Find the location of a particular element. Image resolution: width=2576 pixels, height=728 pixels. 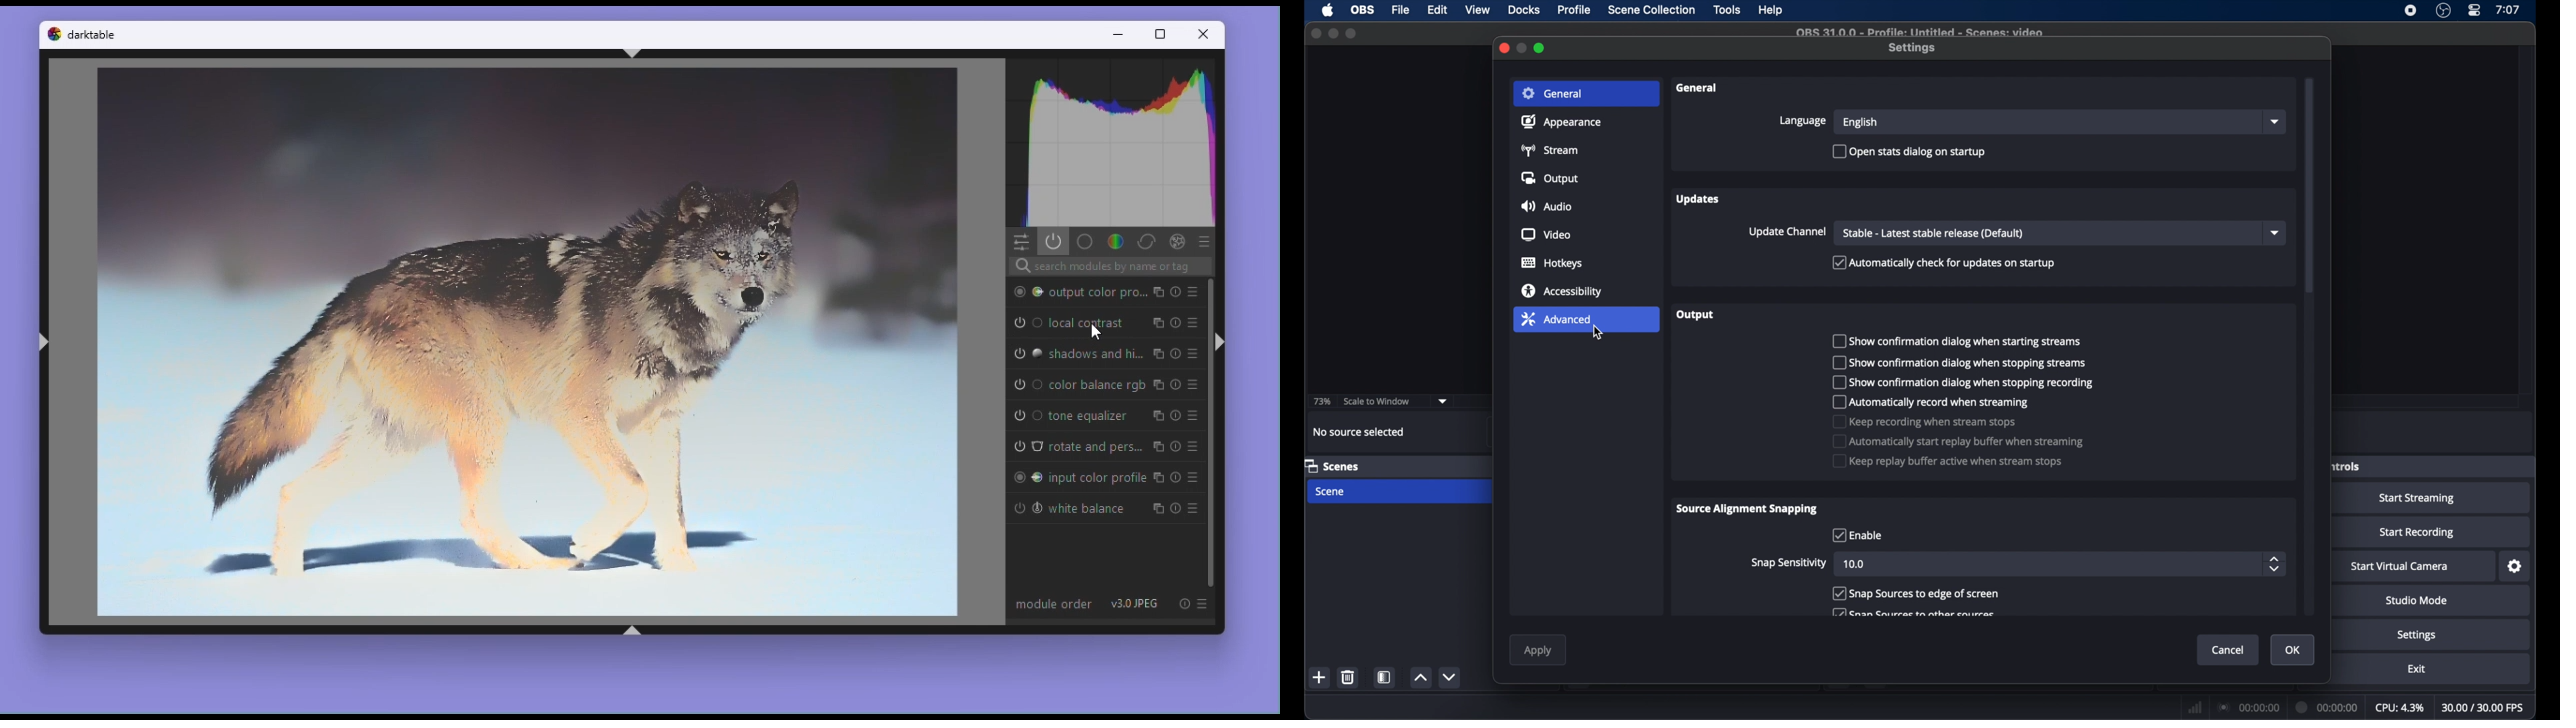

maximize is located at coordinates (1540, 48).